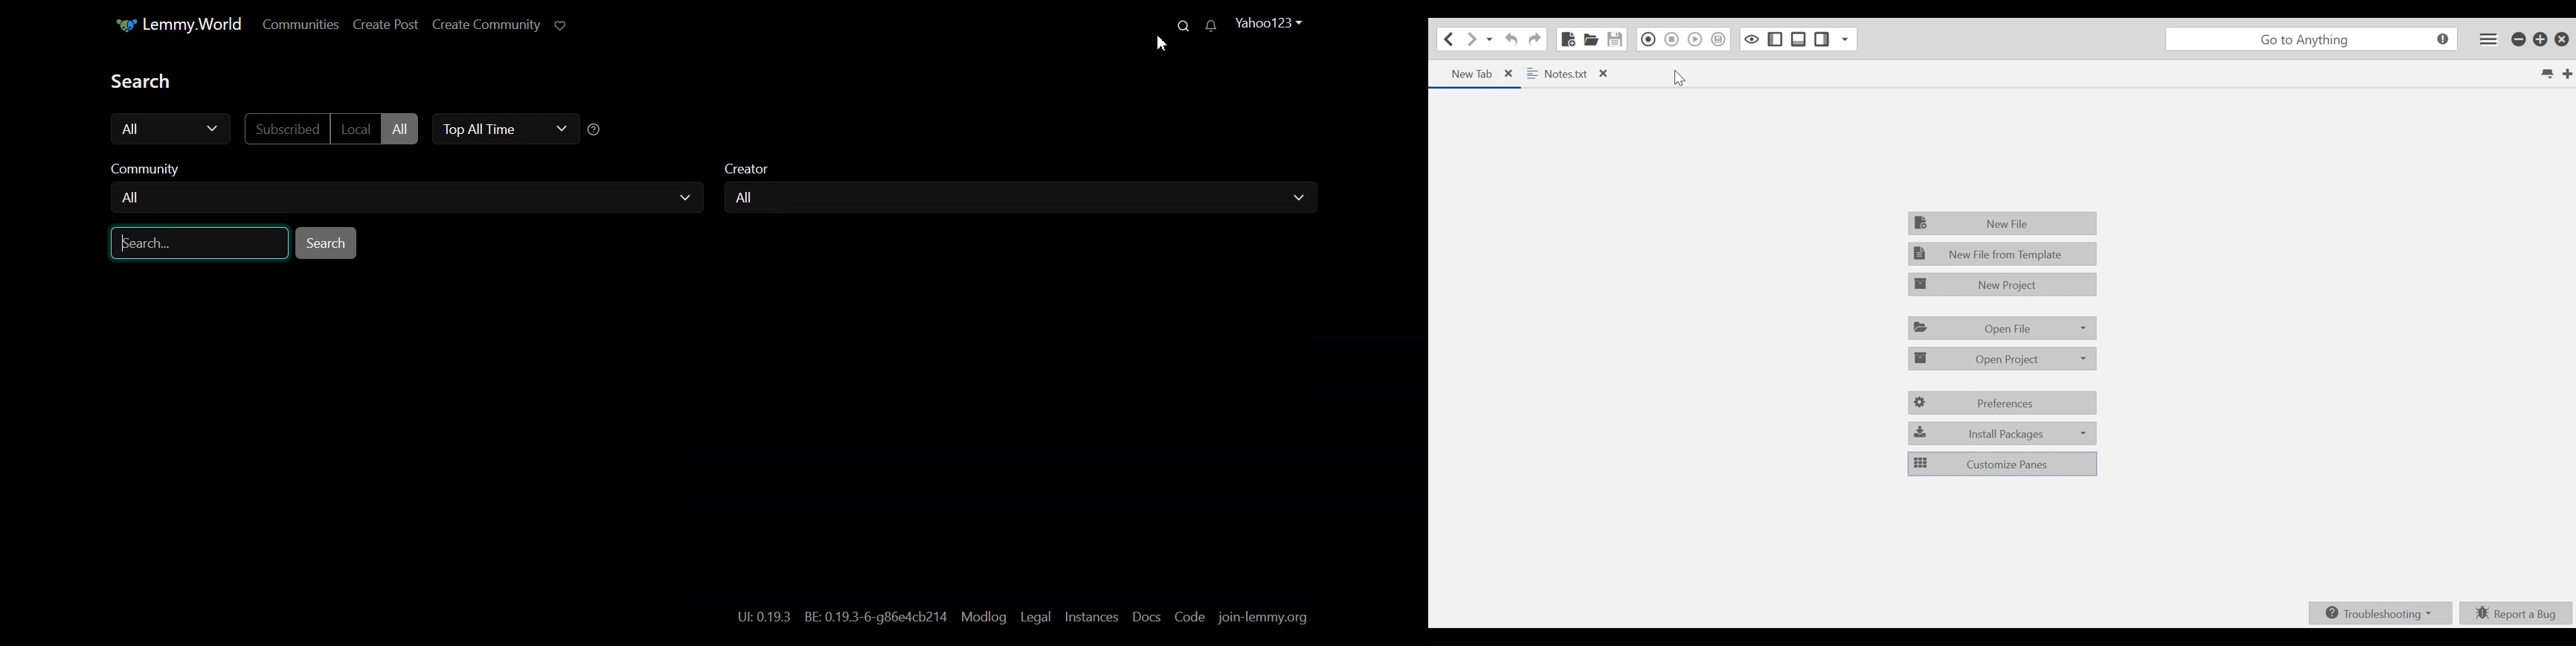 This screenshot has height=672, width=2576. What do you see at coordinates (2381, 612) in the screenshot?
I see `Troubleshooting` at bounding box center [2381, 612].